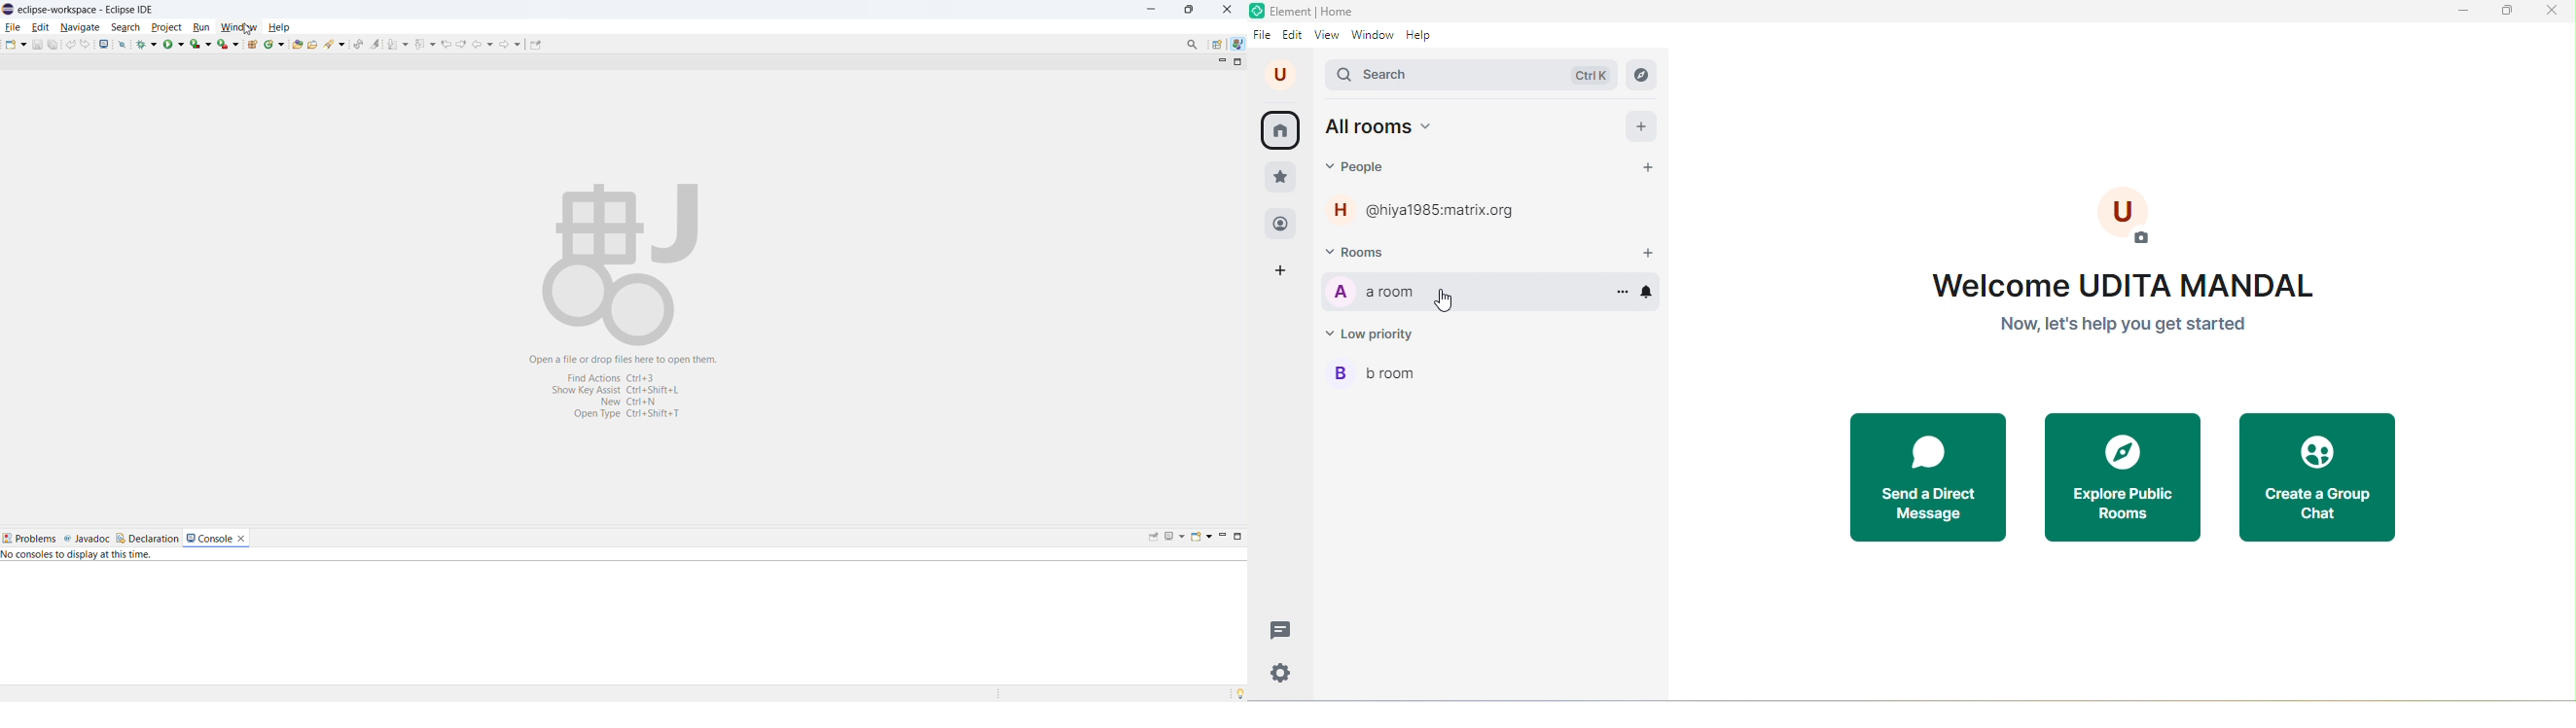 This screenshot has height=728, width=2576. What do you see at coordinates (1380, 333) in the screenshot?
I see `low priority` at bounding box center [1380, 333].